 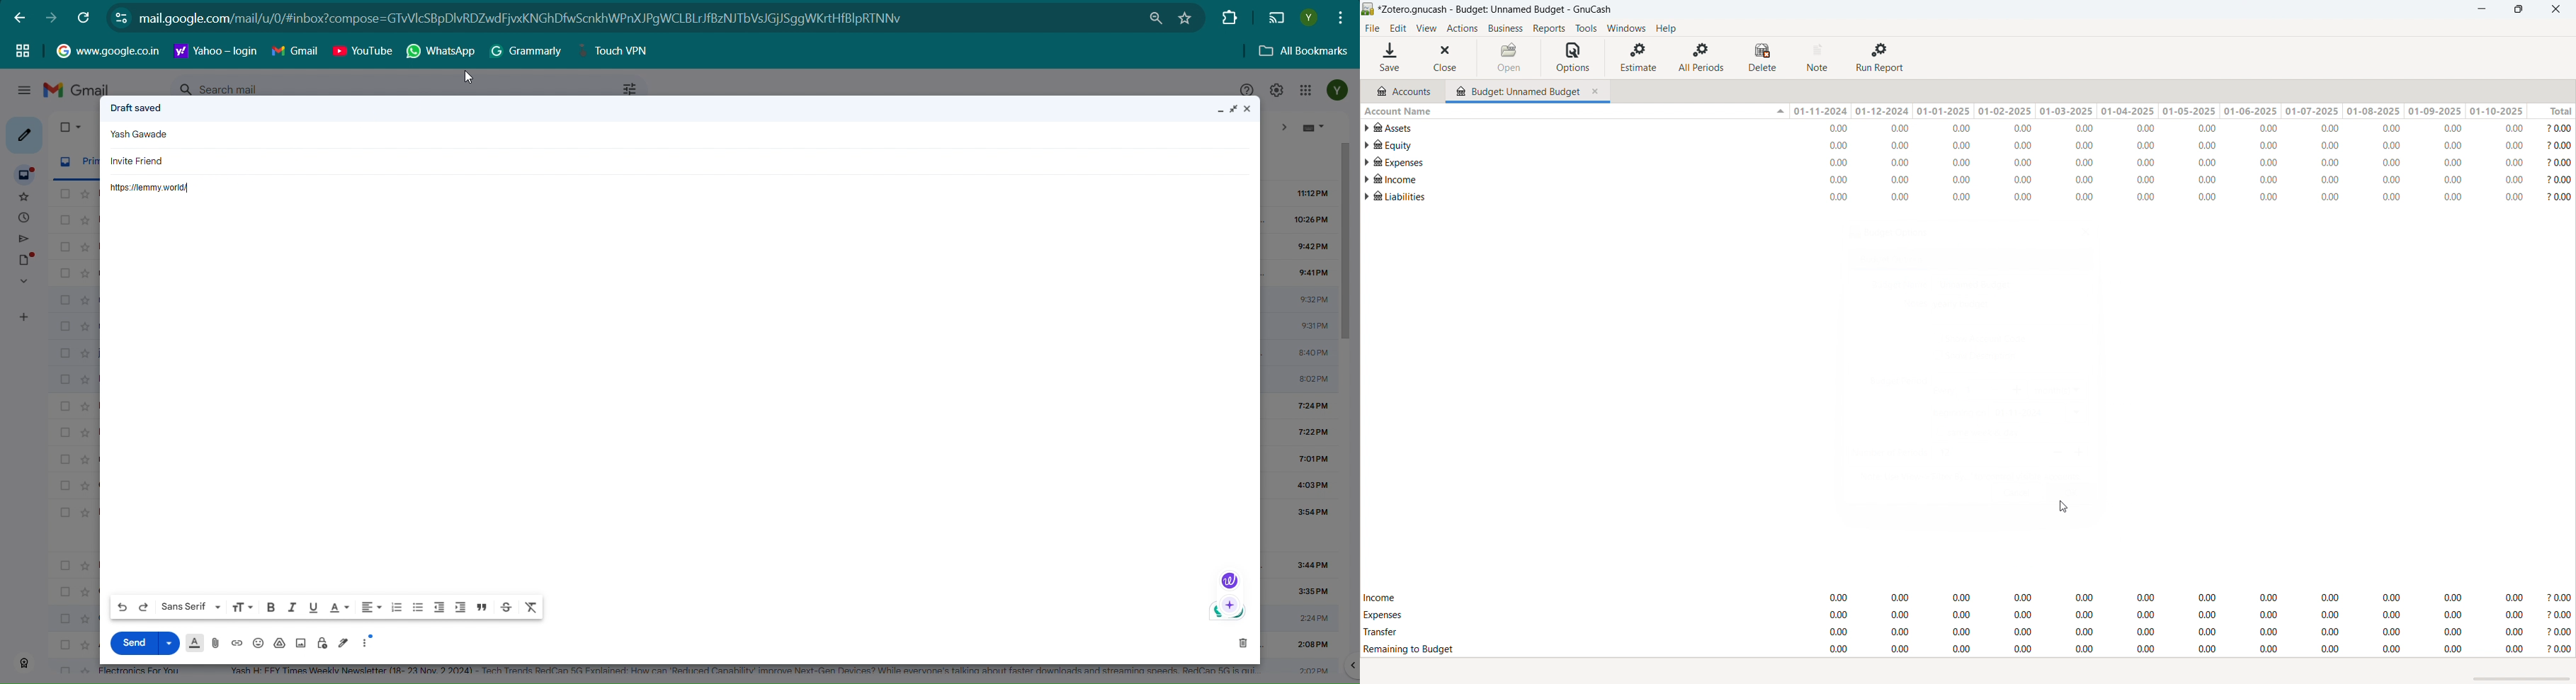 What do you see at coordinates (85, 17) in the screenshot?
I see `Refresh` at bounding box center [85, 17].